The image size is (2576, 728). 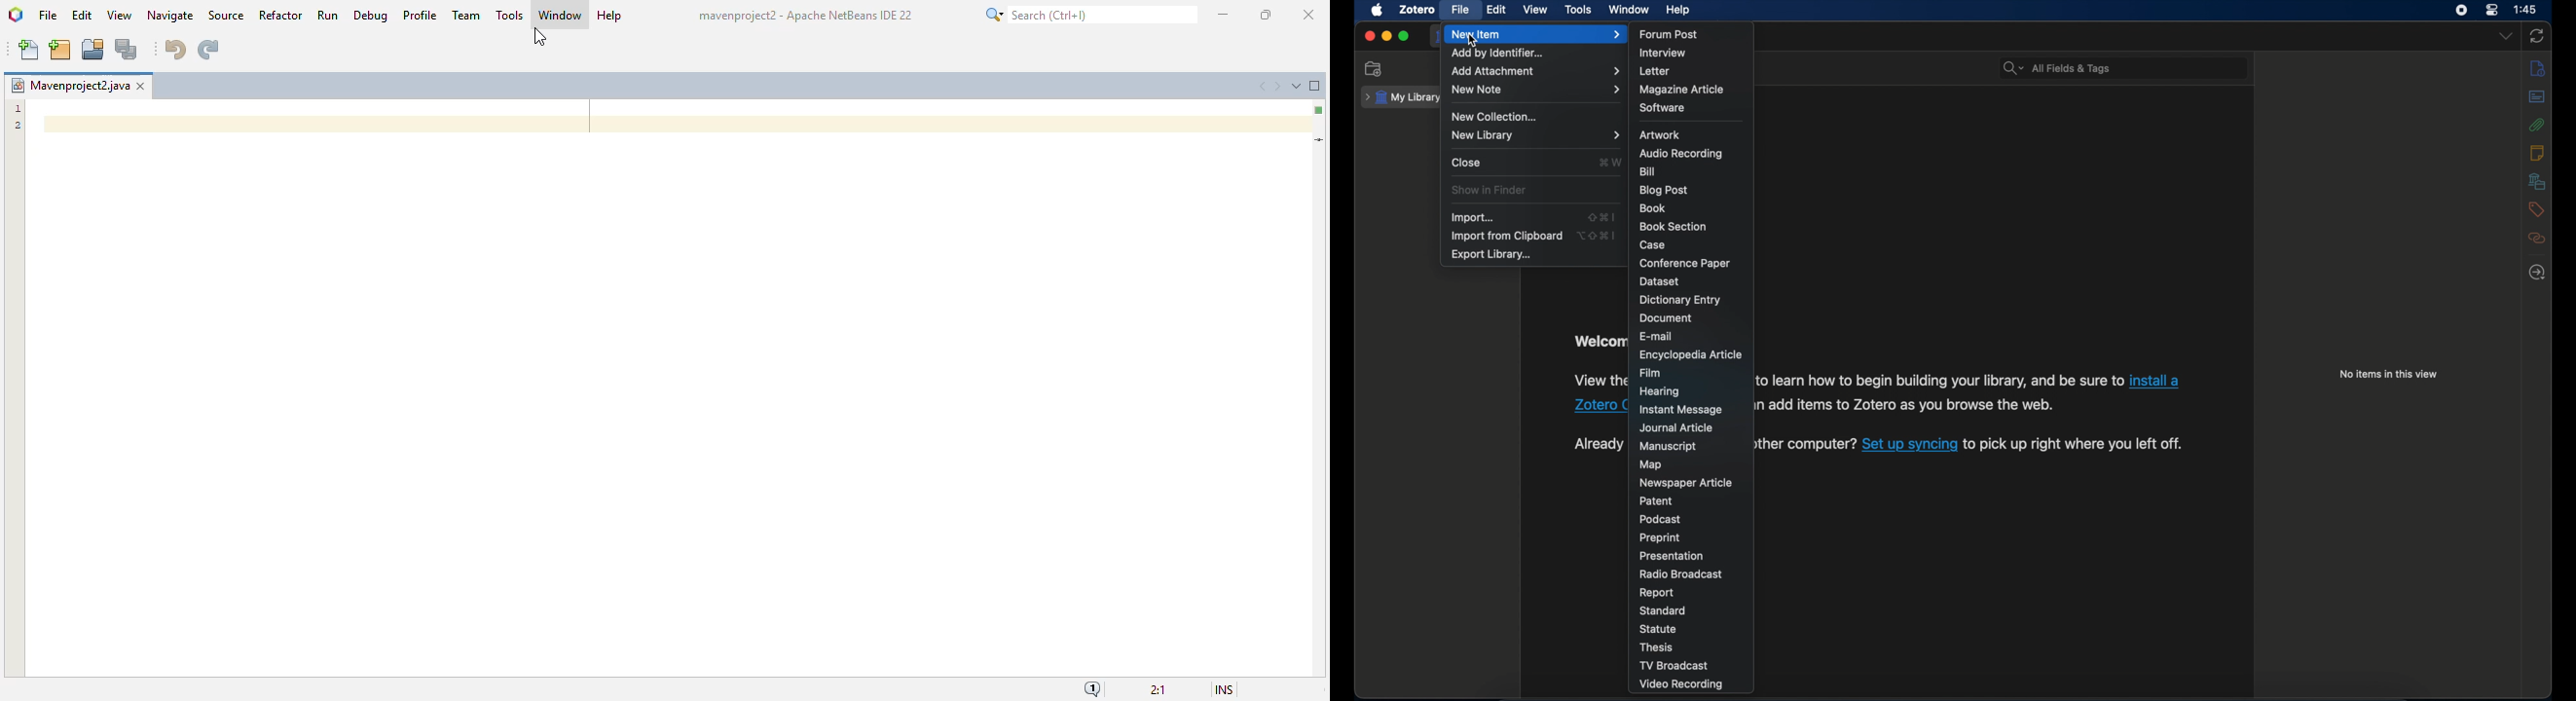 I want to click on to learn how to begin building your library, and be sure to, so click(x=1940, y=380).